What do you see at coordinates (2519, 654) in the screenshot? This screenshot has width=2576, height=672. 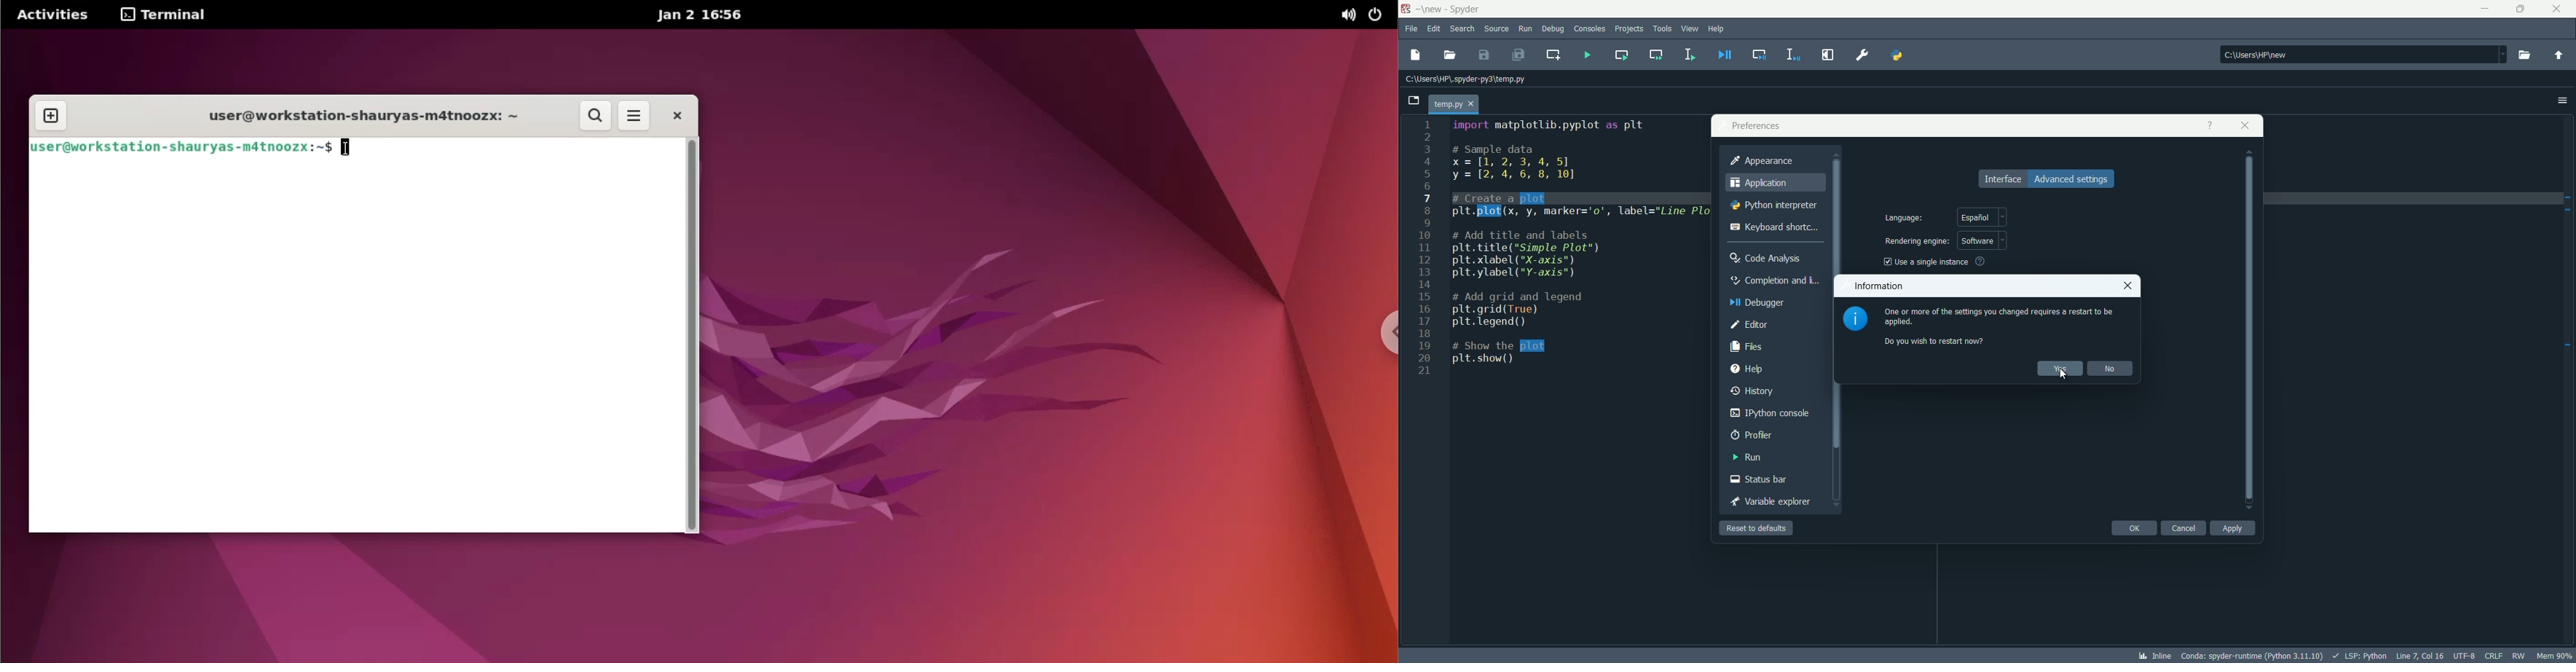 I see `rw` at bounding box center [2519, 654].